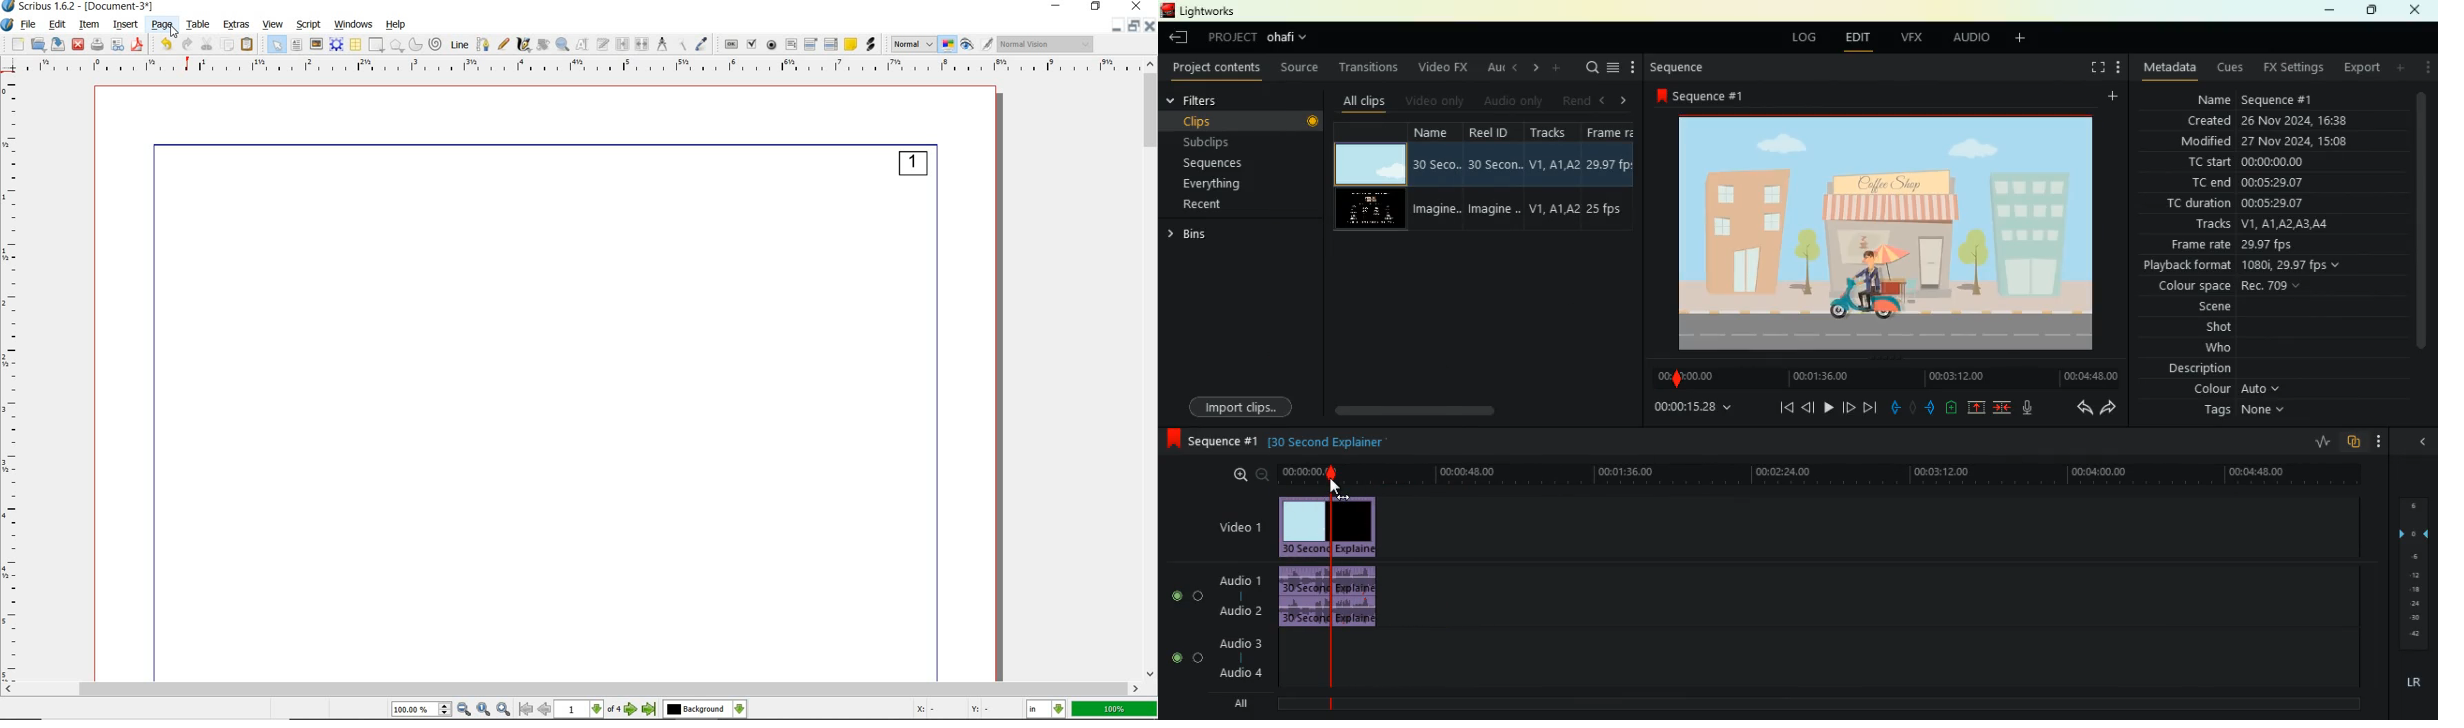  Describe the element at coordinates (1047, 708) in the screenshot. I see `select the current unit` at that location.